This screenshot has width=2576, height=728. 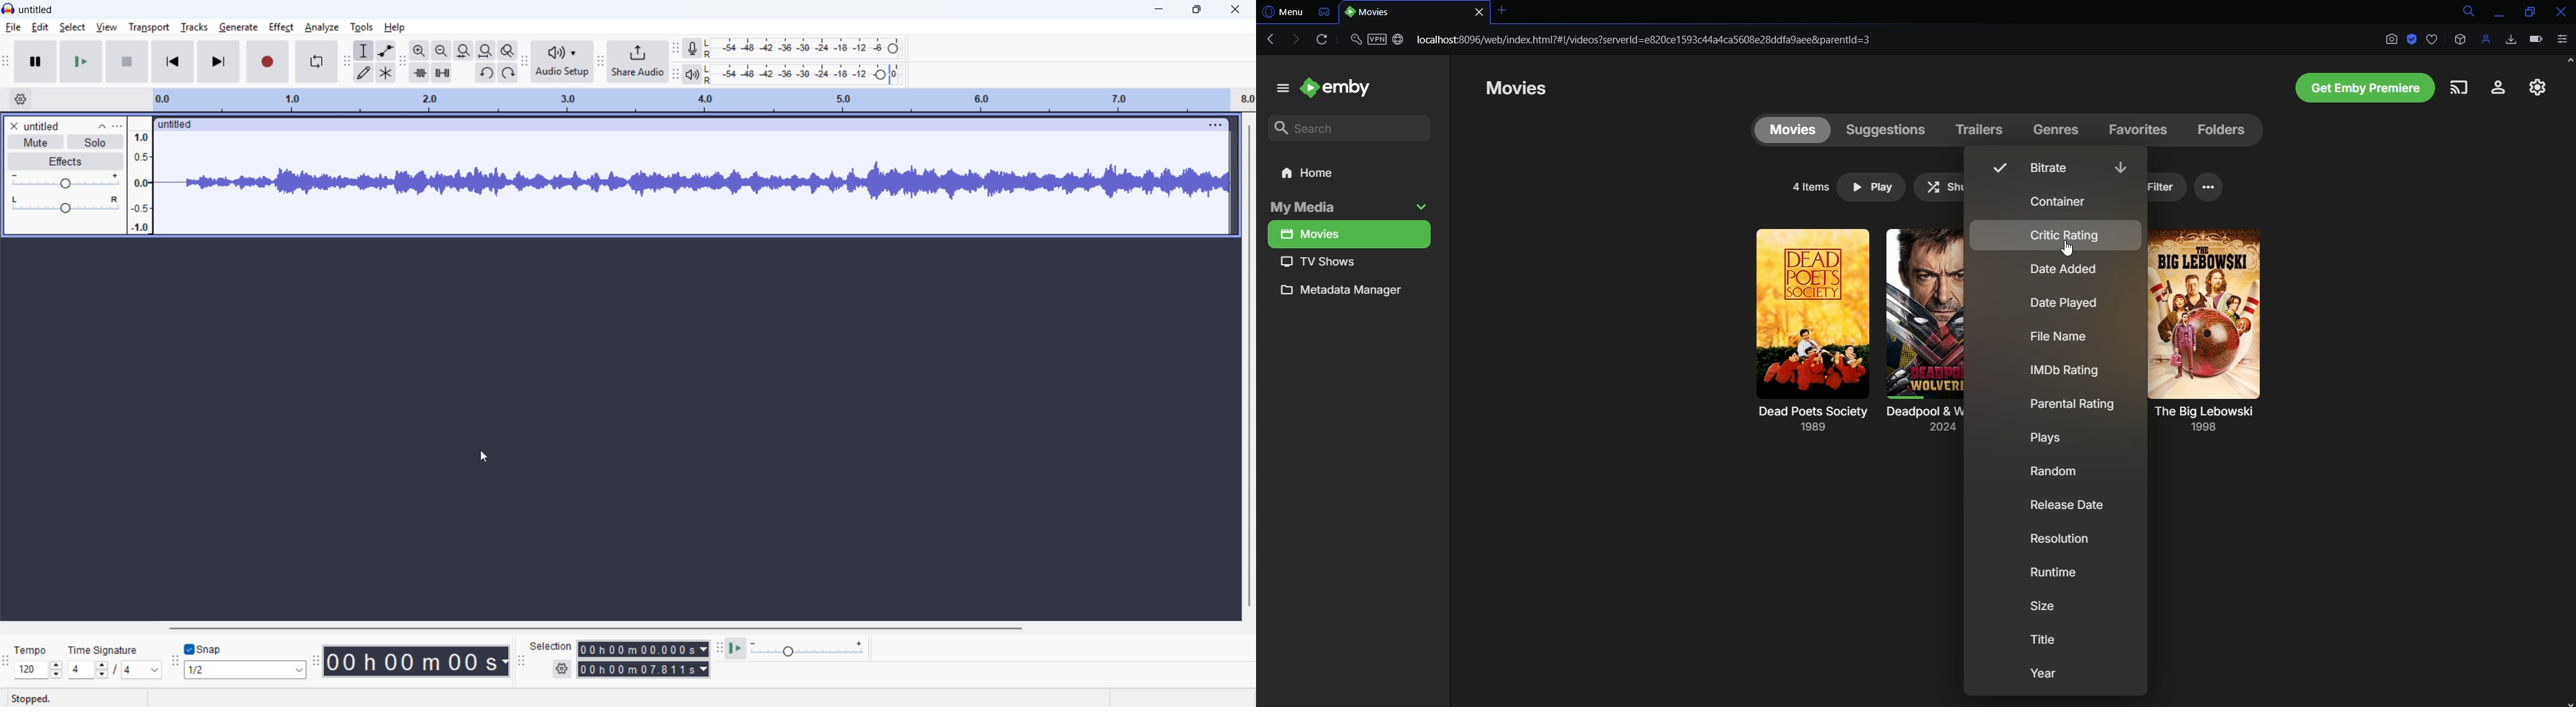 I want to click on Trailers, so click(x=1978, y=129).